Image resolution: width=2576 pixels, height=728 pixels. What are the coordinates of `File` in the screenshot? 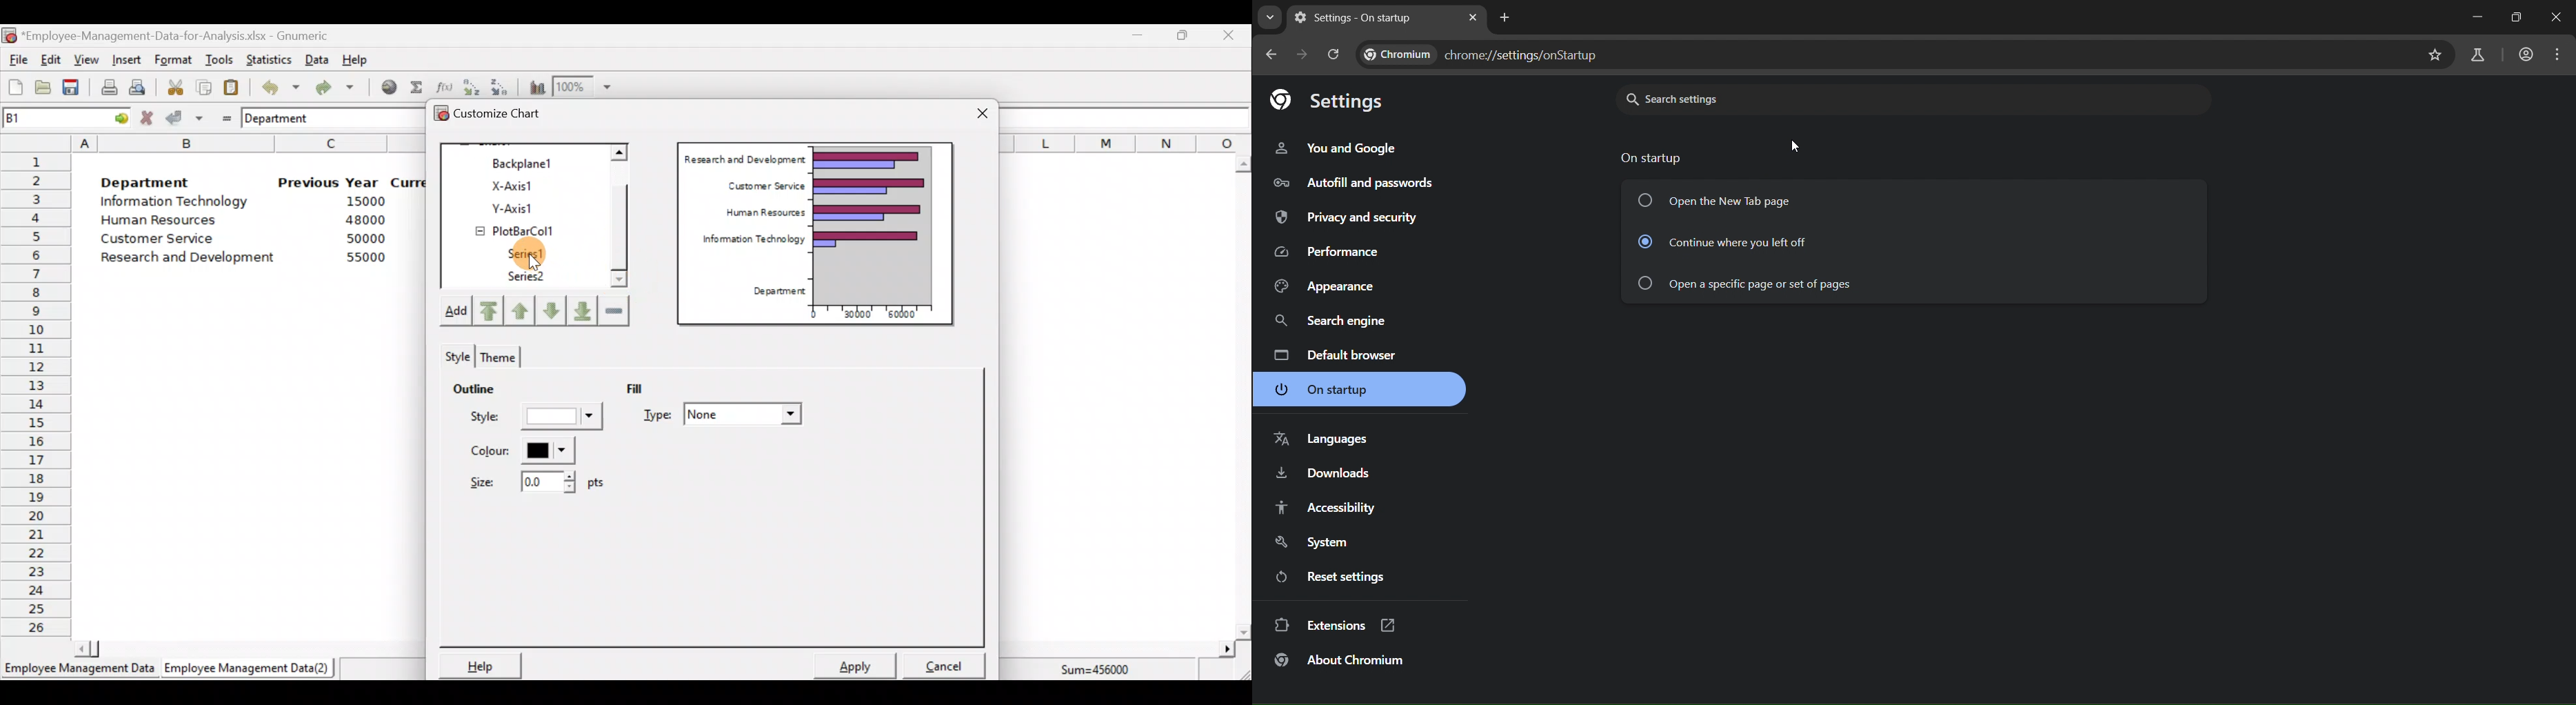 It's located at (16, 60).